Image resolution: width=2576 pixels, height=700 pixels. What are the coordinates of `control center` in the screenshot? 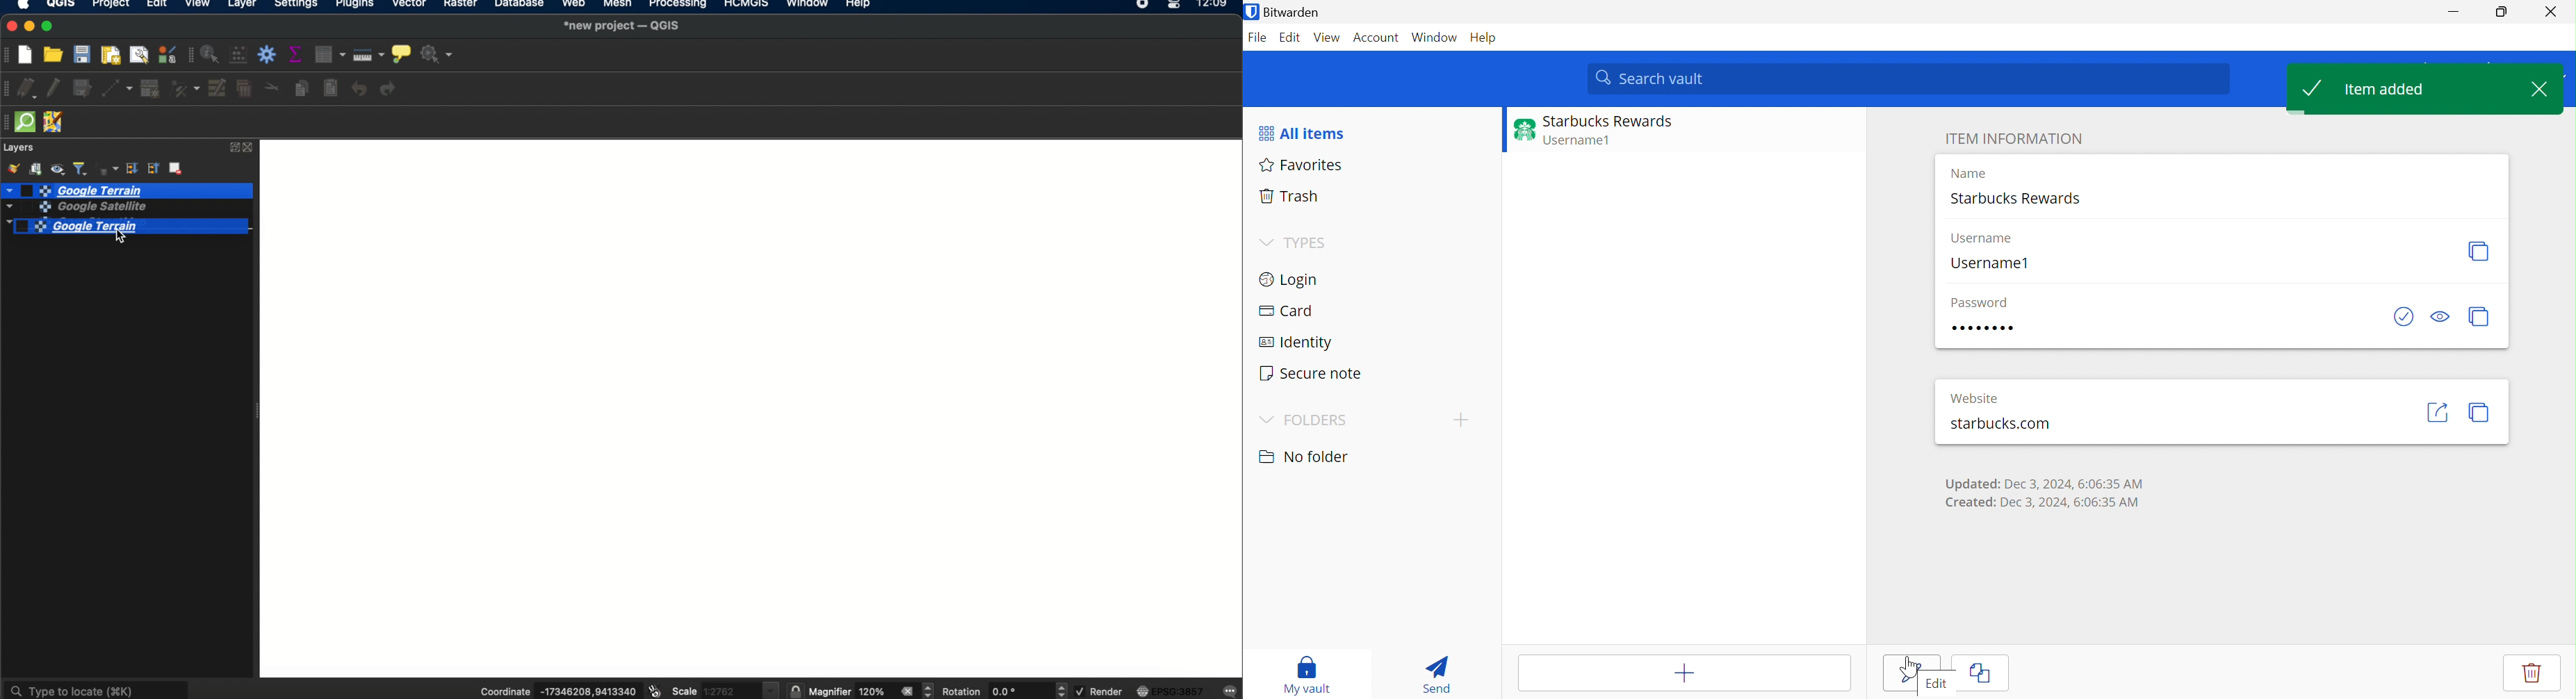 It's located at (1176, 5).